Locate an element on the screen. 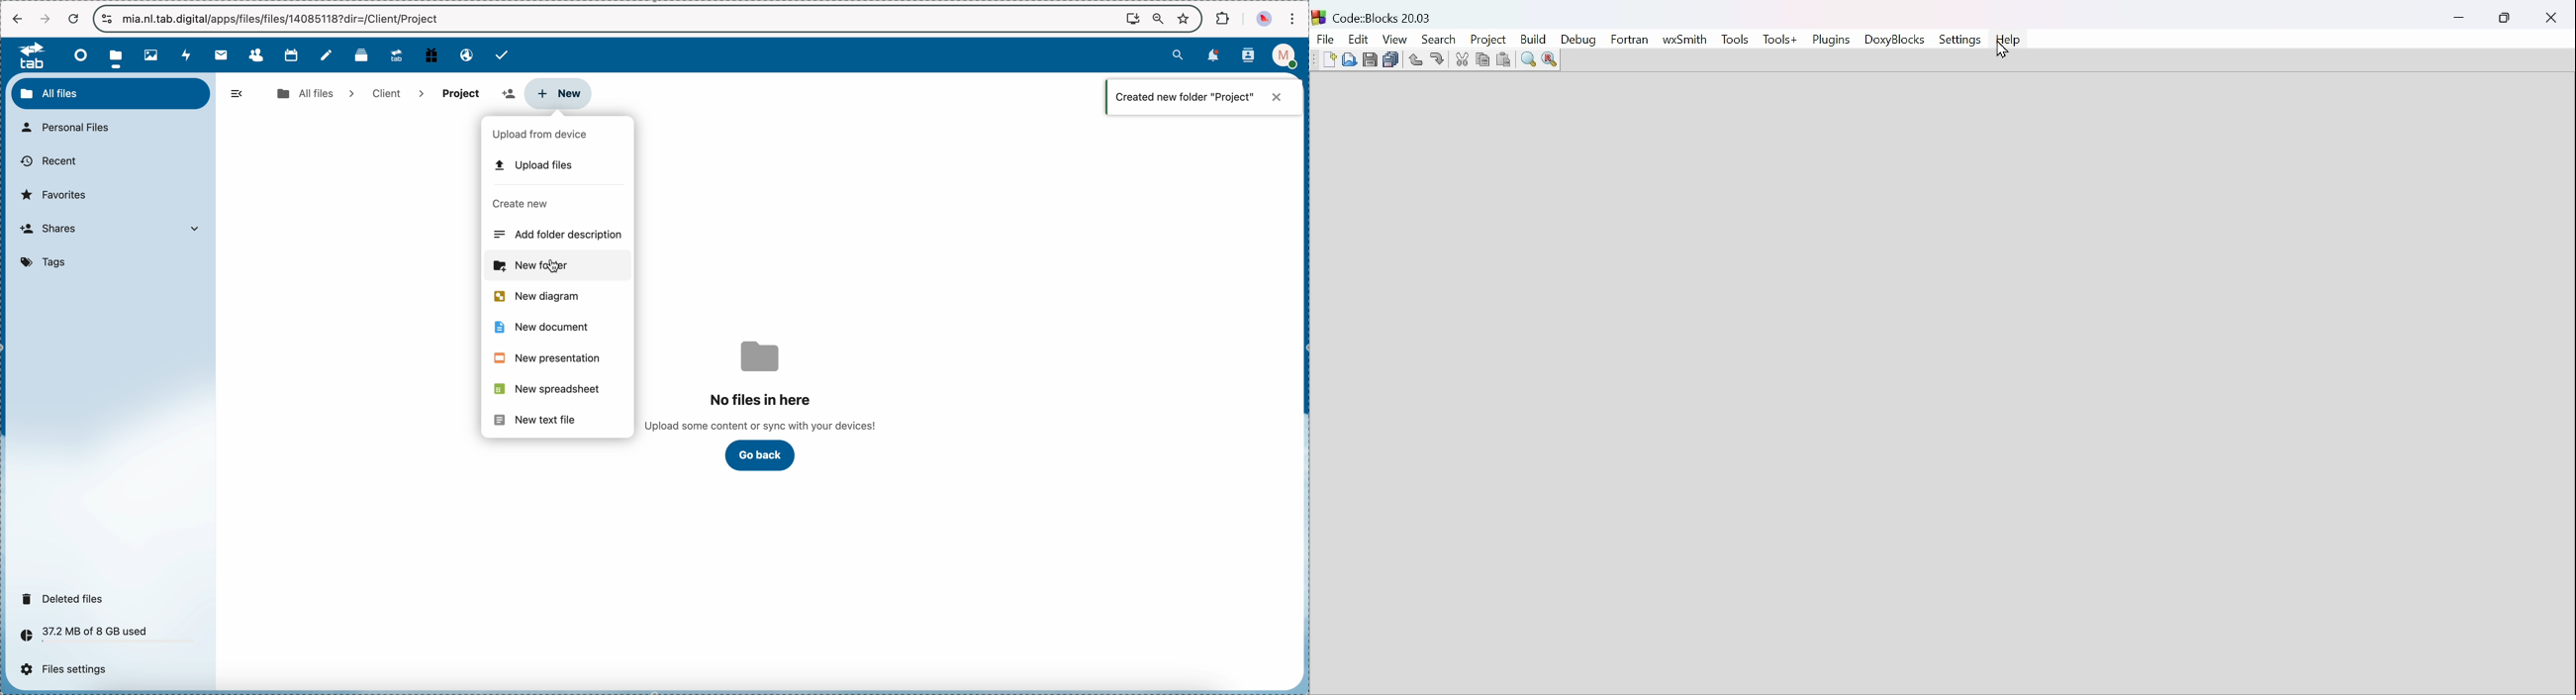 This screenshot has height=700, width=2576. Build is located at coordinates (1533, 40).